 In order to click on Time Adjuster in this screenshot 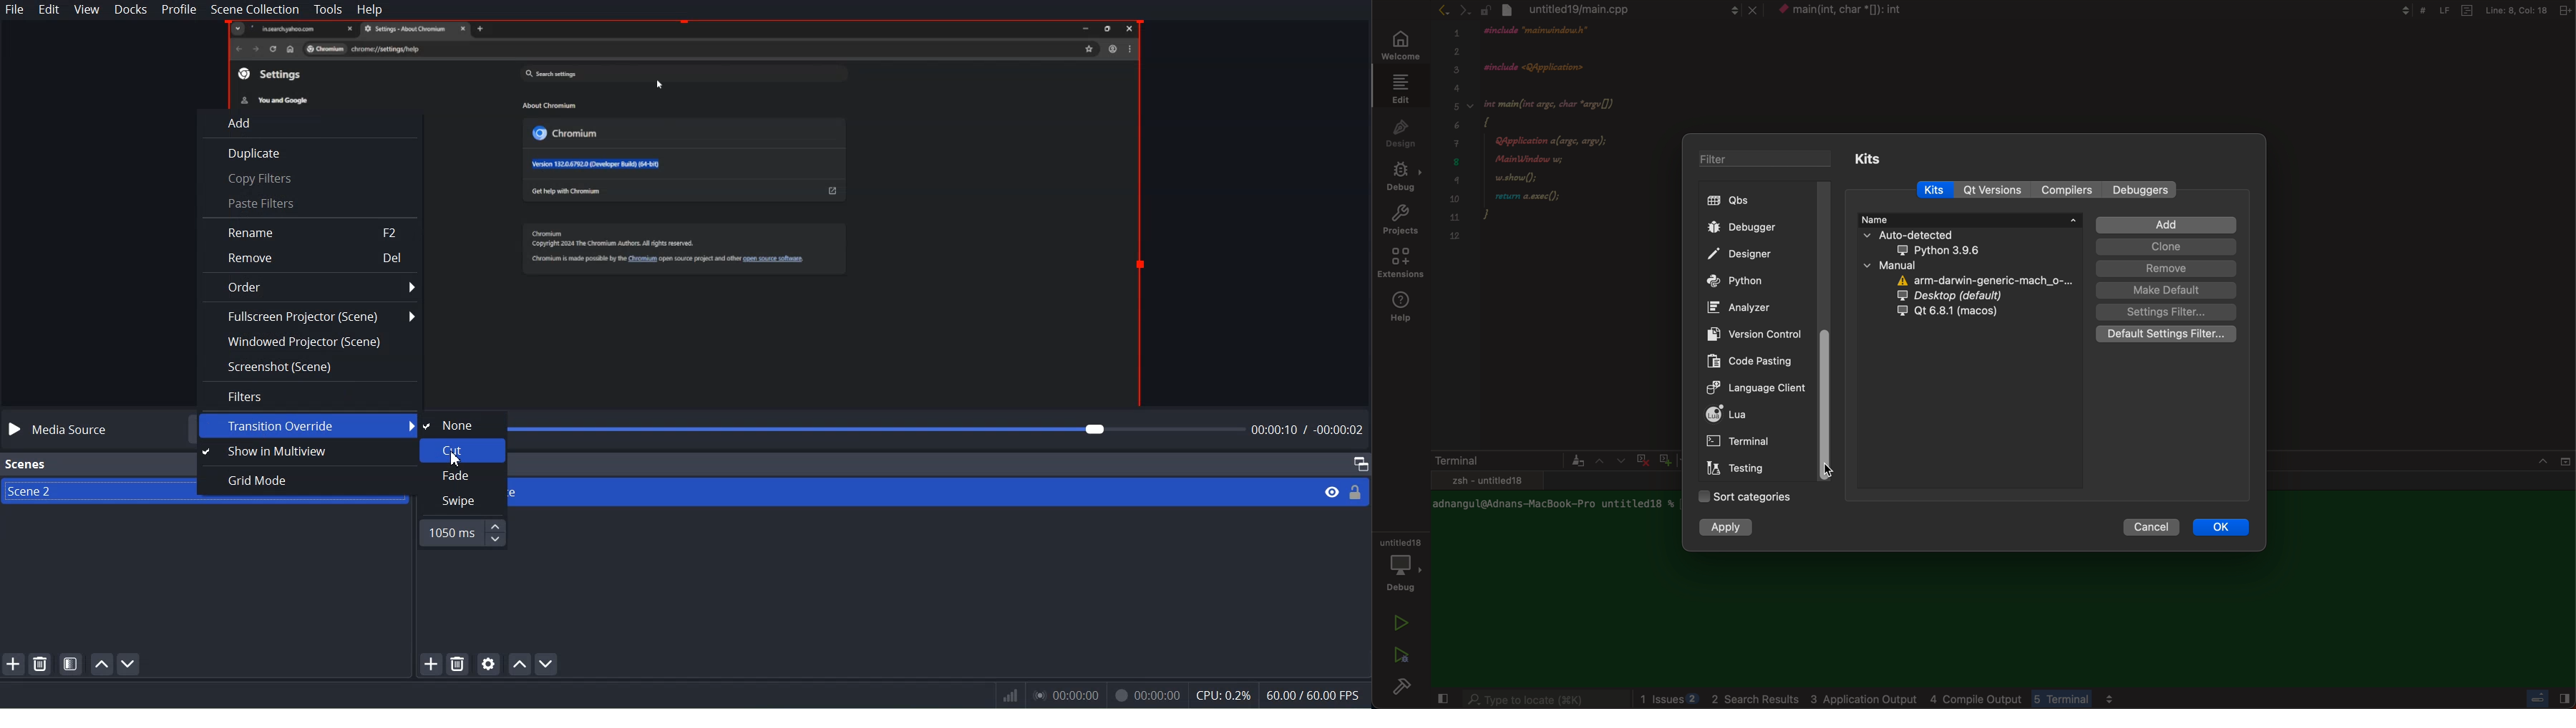, I will do `click(463, 533)`.